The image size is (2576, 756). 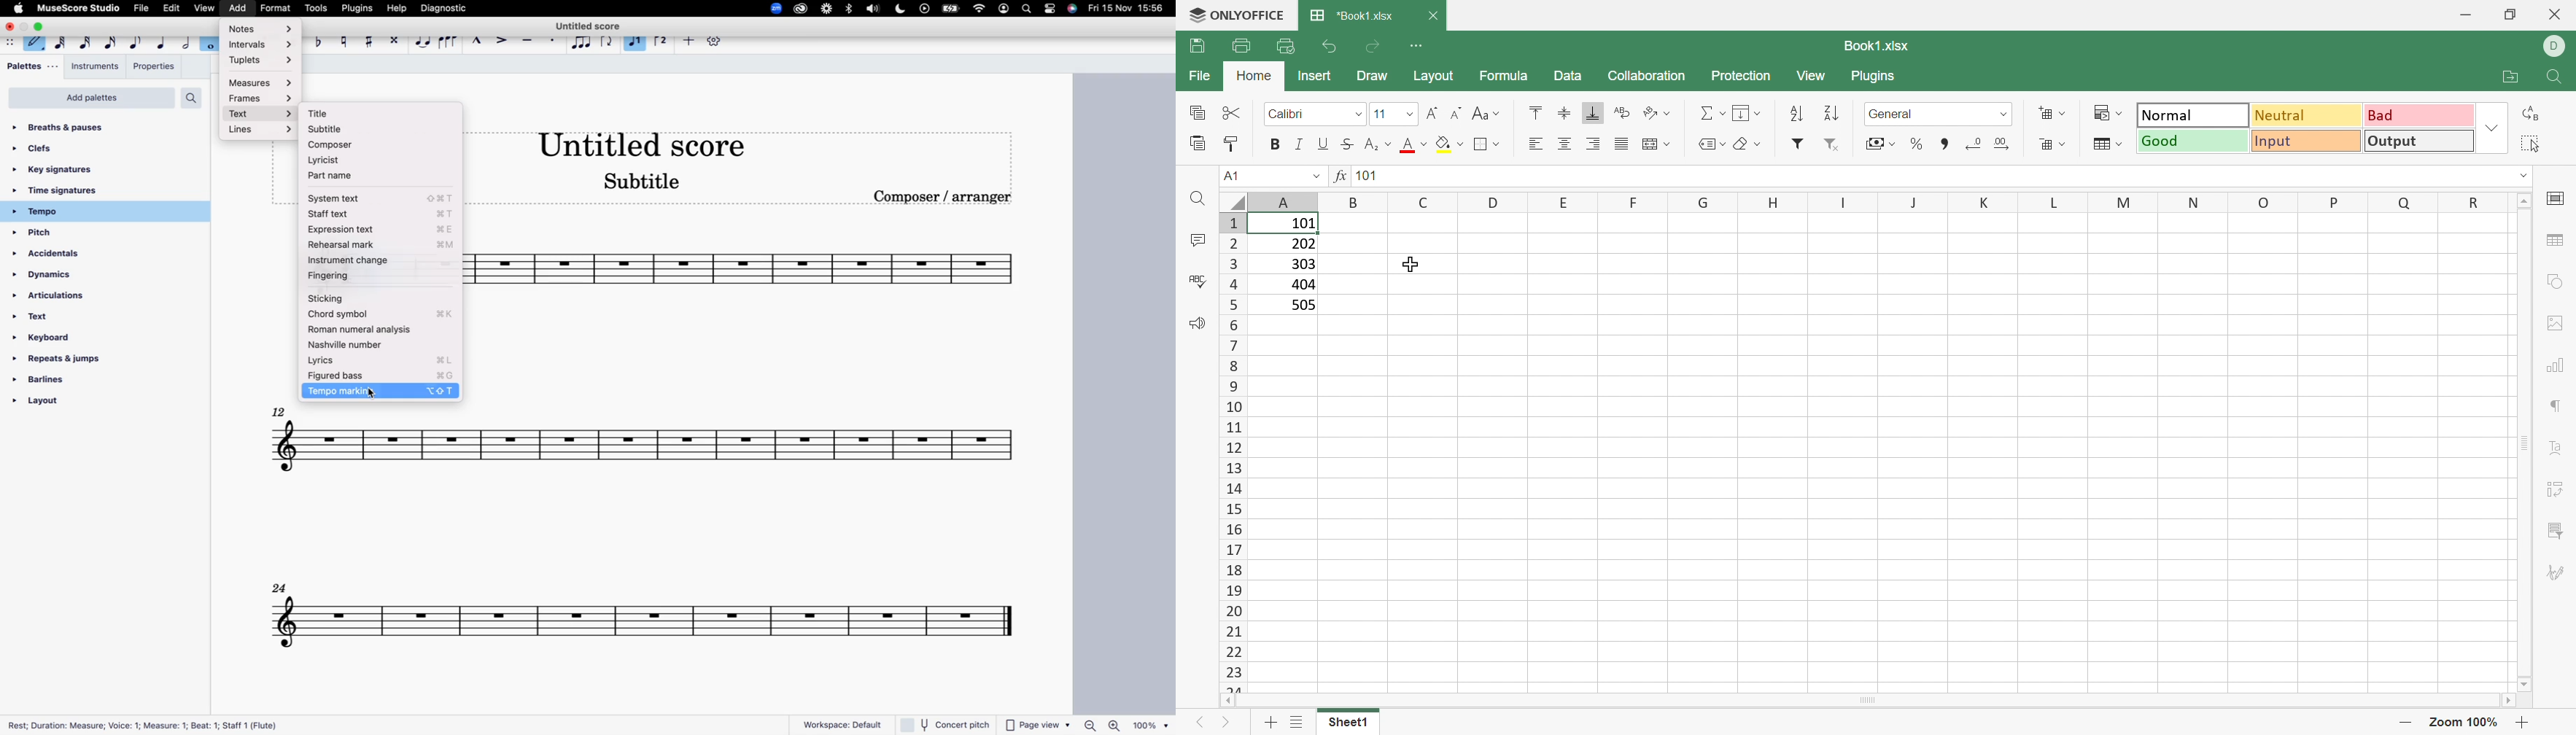 I want to click on fx, so click(x=1341, y=178).